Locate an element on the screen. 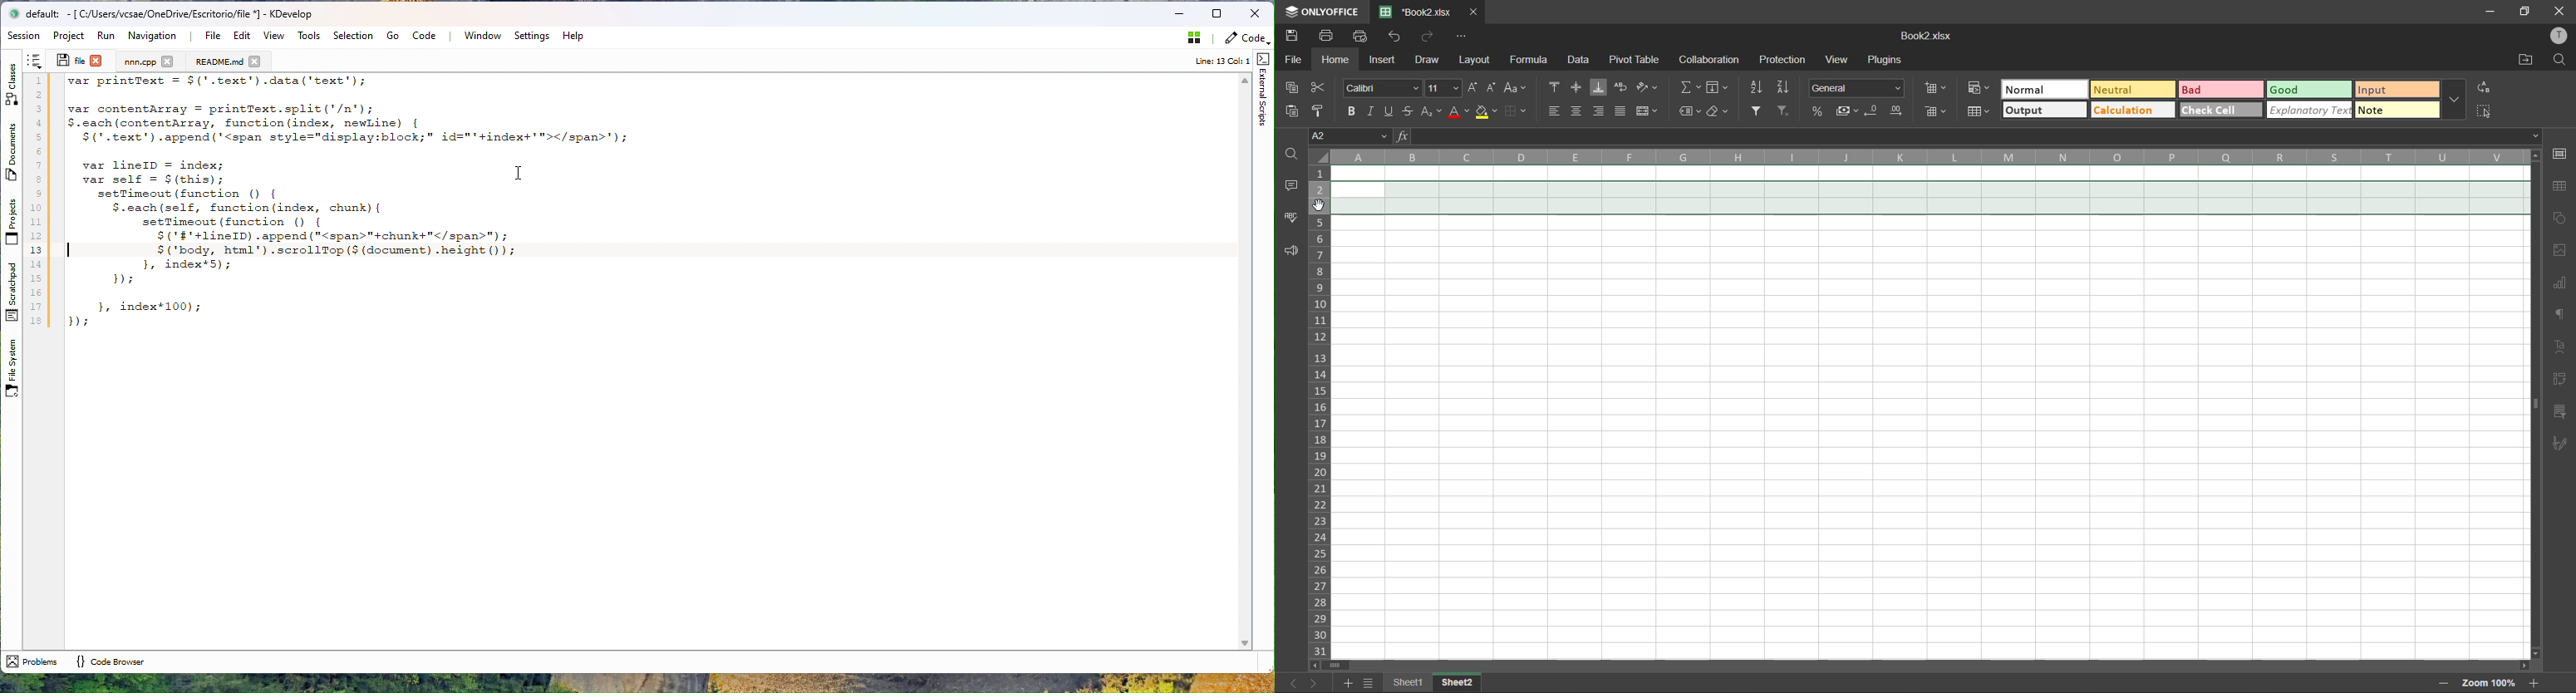 The image size is (2576, 700). Close is located at coordinates (1255, 14).